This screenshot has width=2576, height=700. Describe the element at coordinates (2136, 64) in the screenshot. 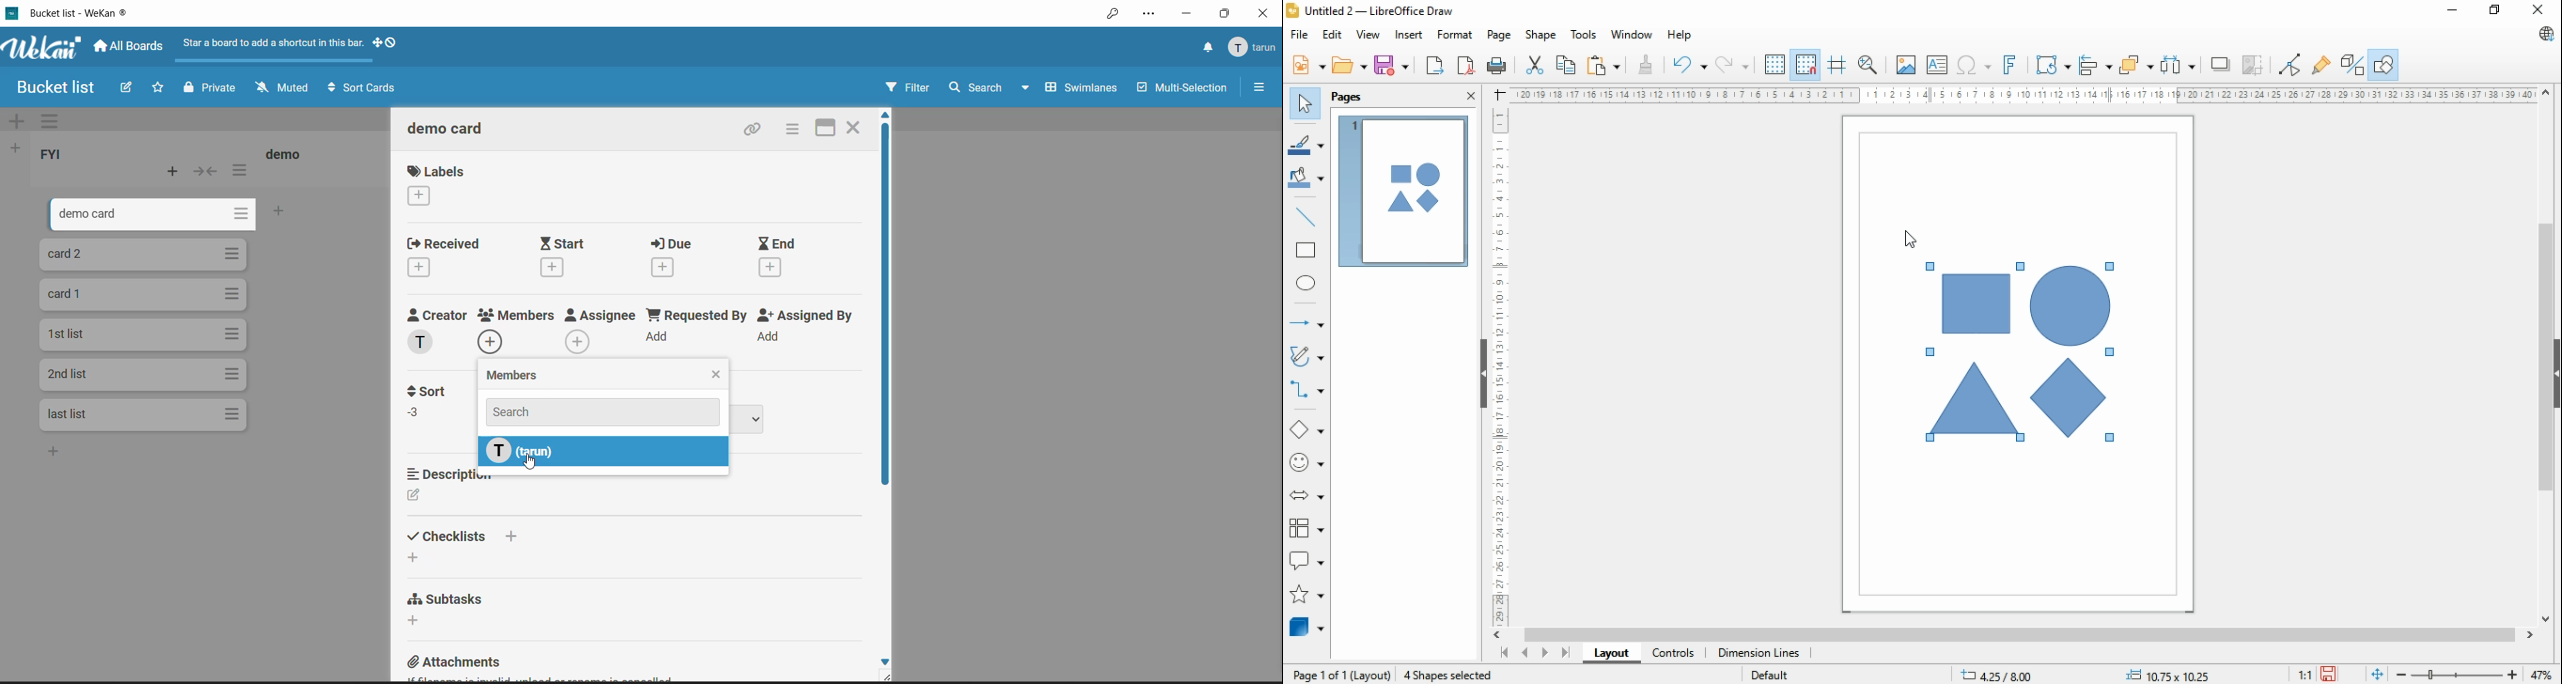

I see `arrange` at that location.